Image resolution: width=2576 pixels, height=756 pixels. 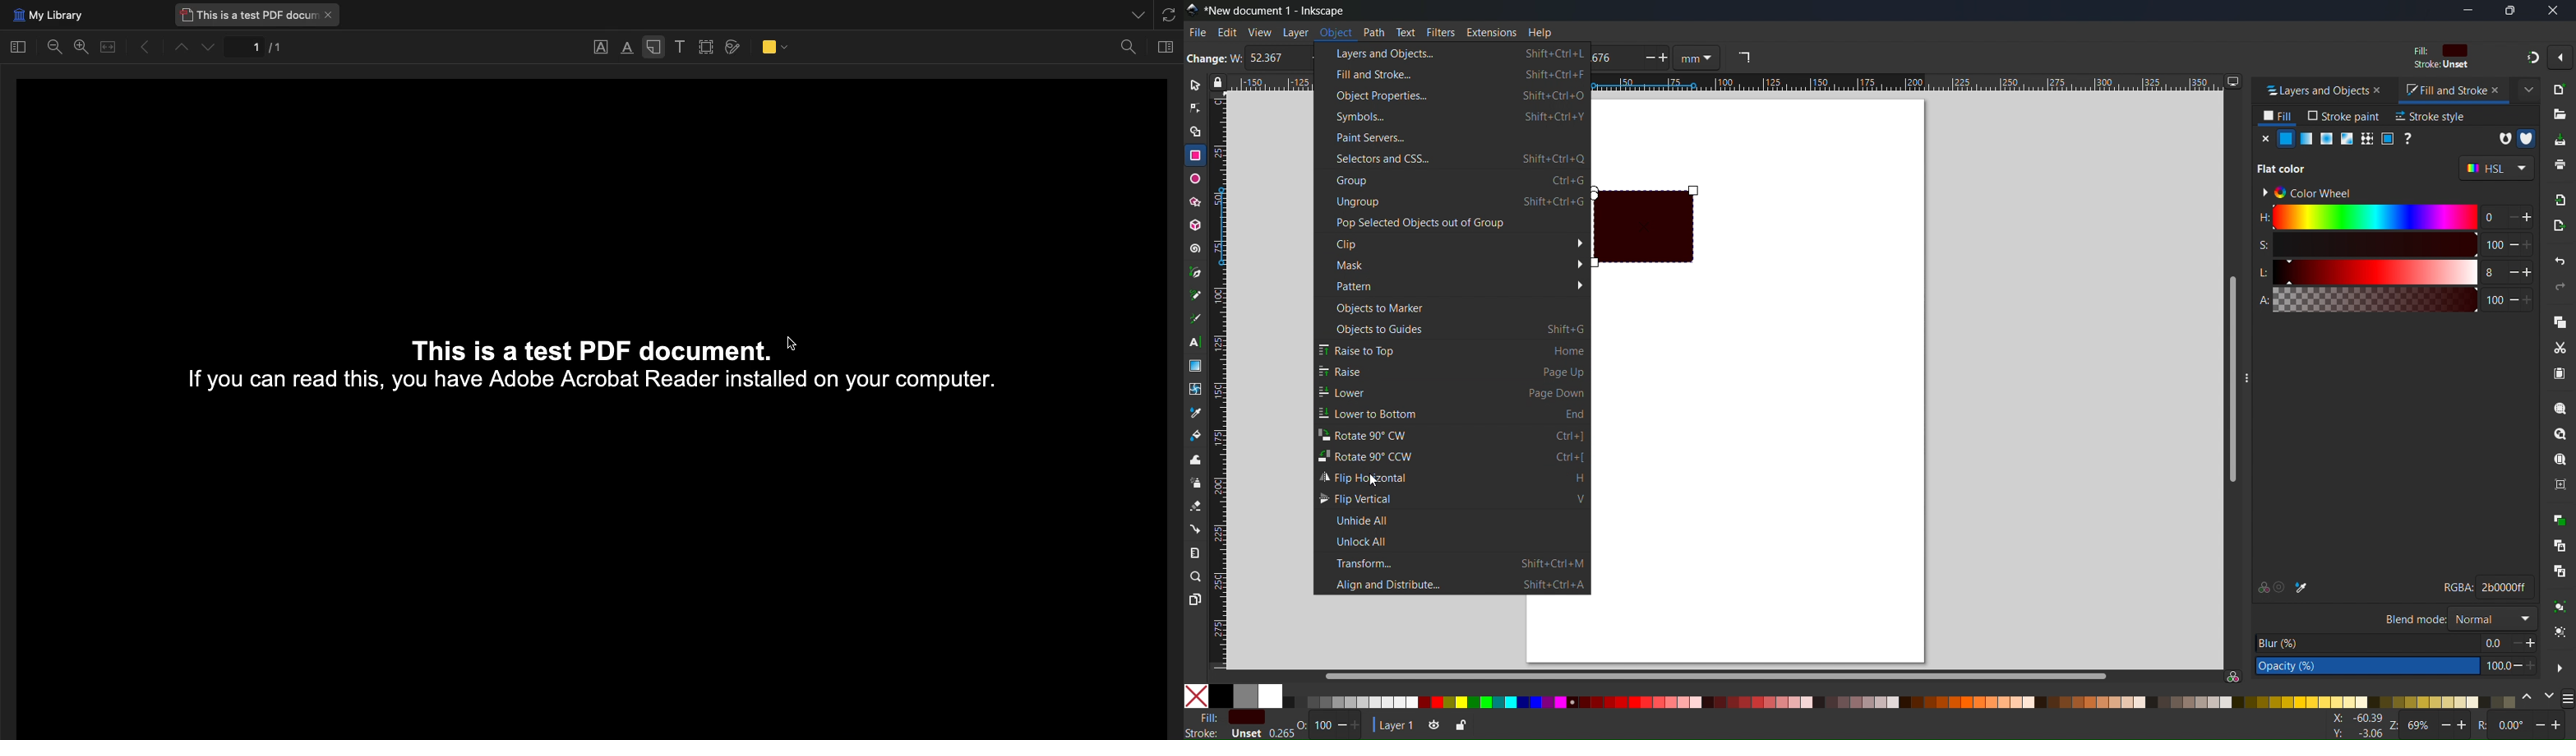 I want to click on Zoom in, so click(x=81, y=47).